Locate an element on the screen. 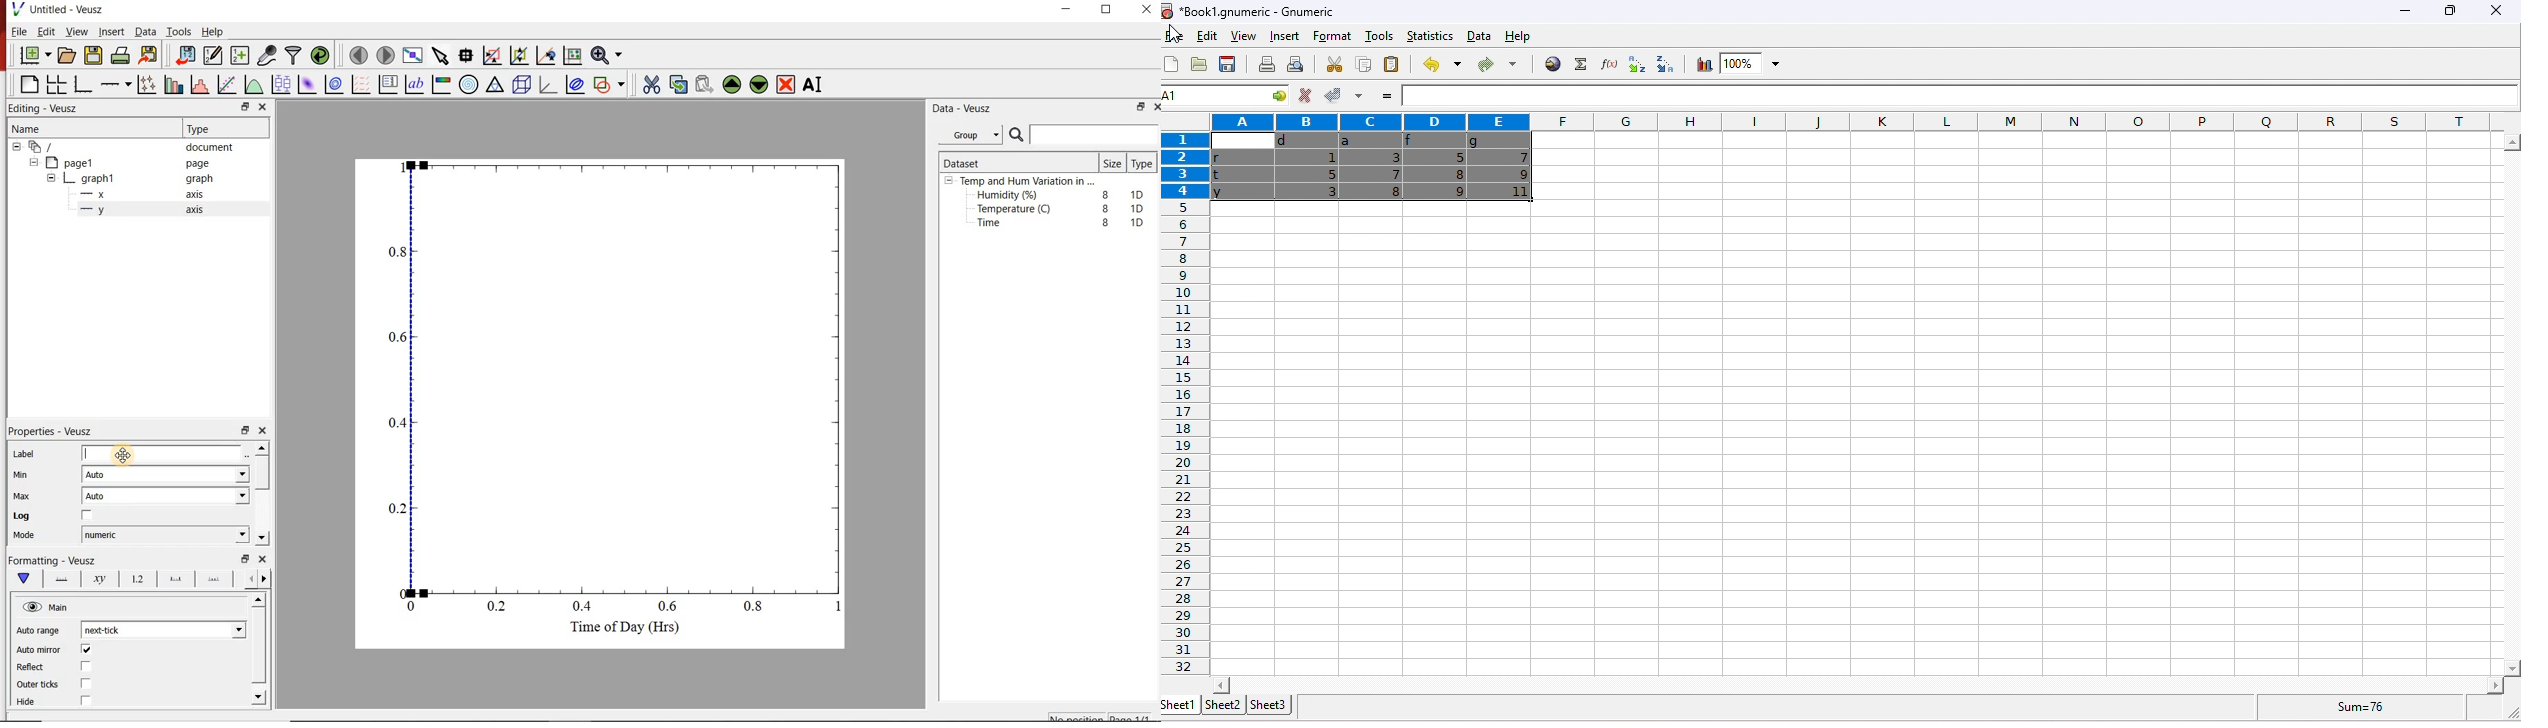 This screenshot has width=2548, height=728. file is located at coordinates (1175, 37).